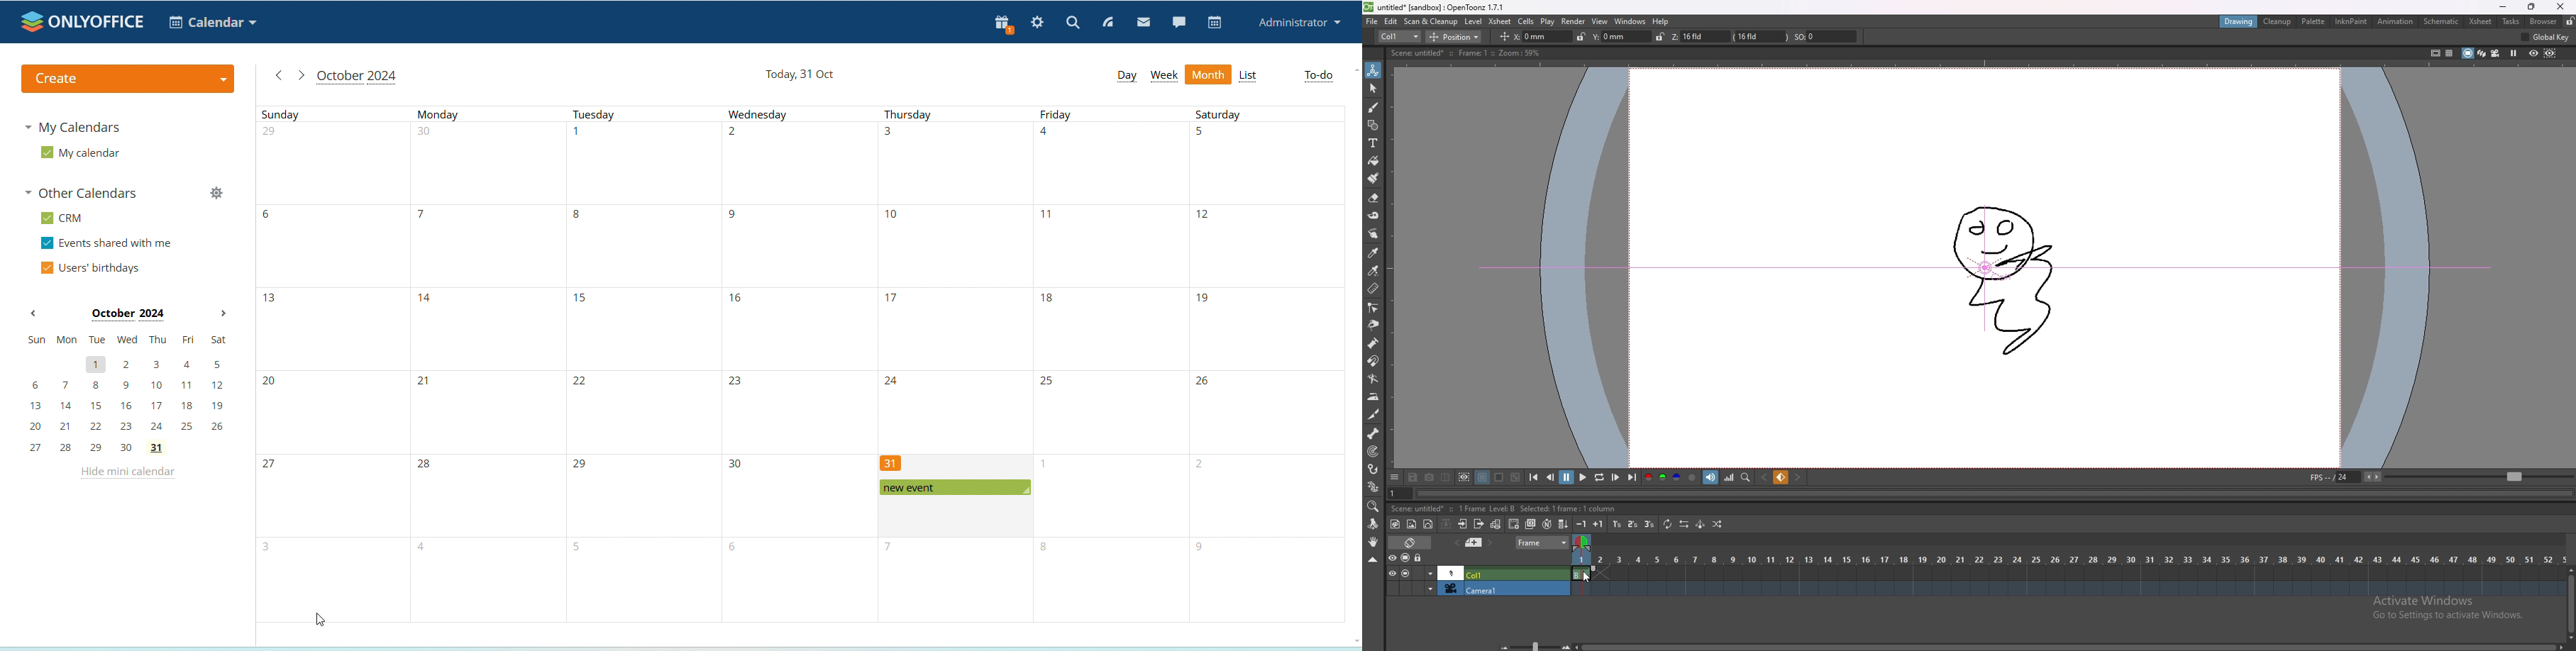 This screenshot has width=2576, height=672. Describe the element at coordinates (2467, 53) in the screenshot. I see `camera stand view` at that location.